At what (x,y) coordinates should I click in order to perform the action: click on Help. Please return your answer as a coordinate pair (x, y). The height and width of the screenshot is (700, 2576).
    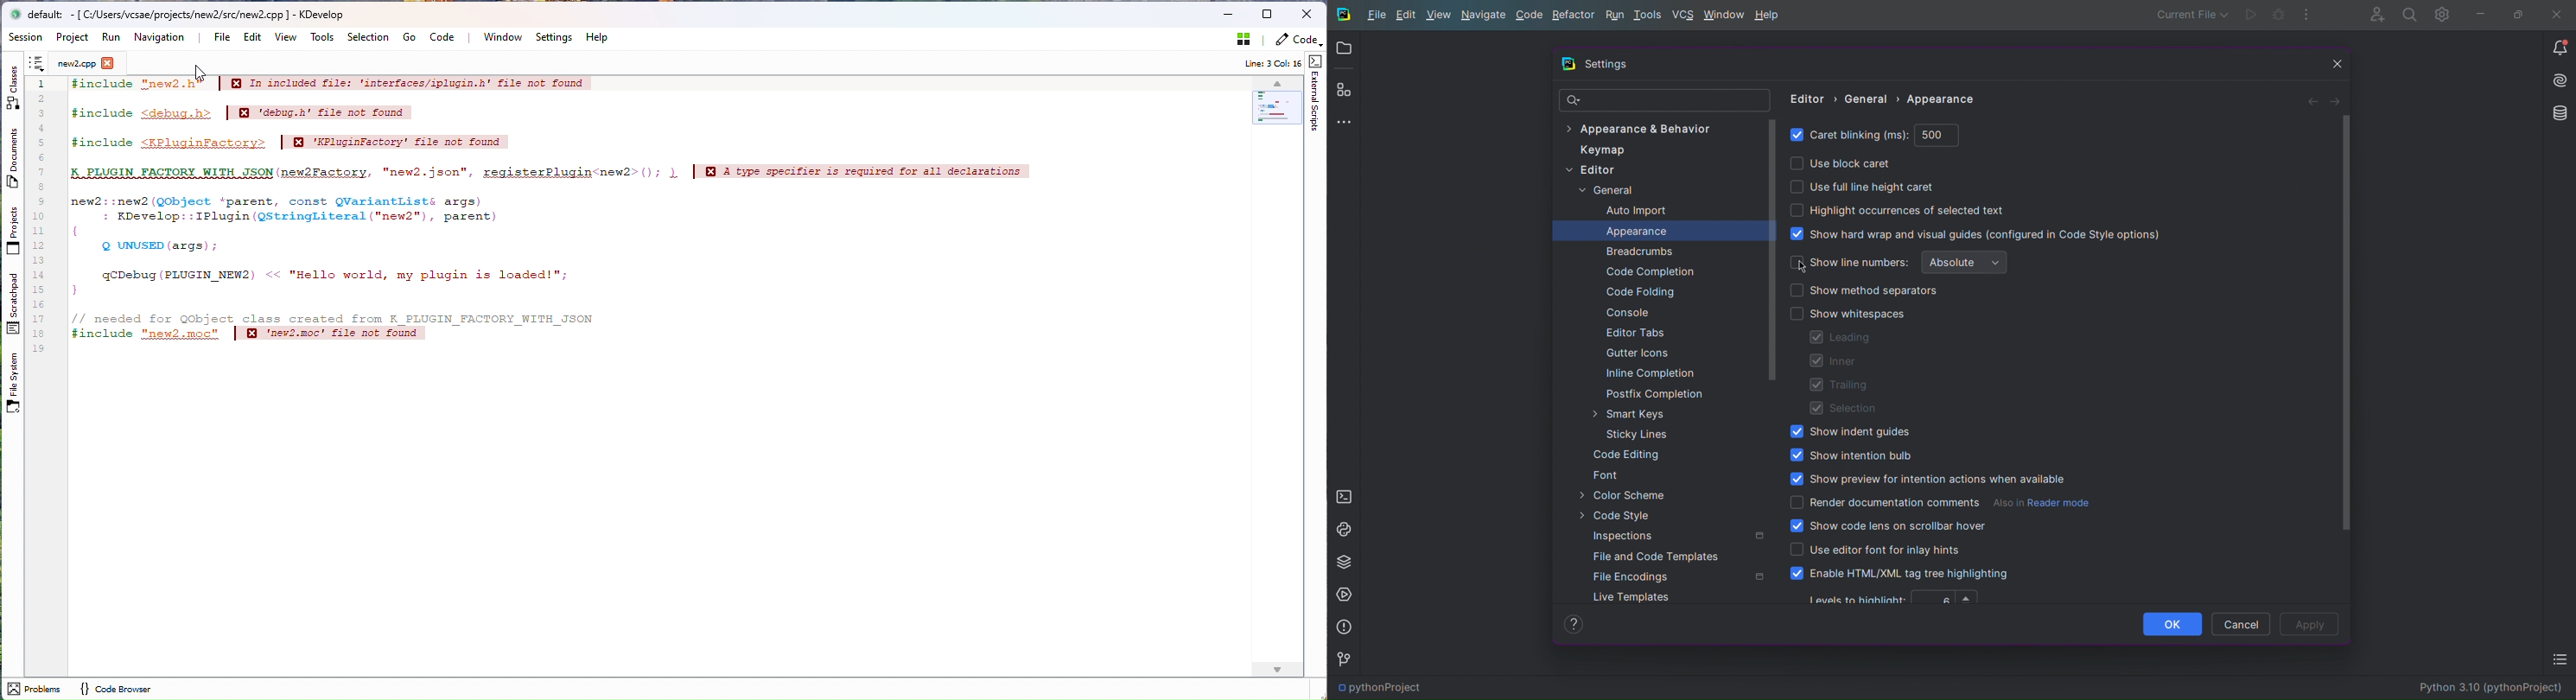
    Looking at the image, I should click on (1575, 623).